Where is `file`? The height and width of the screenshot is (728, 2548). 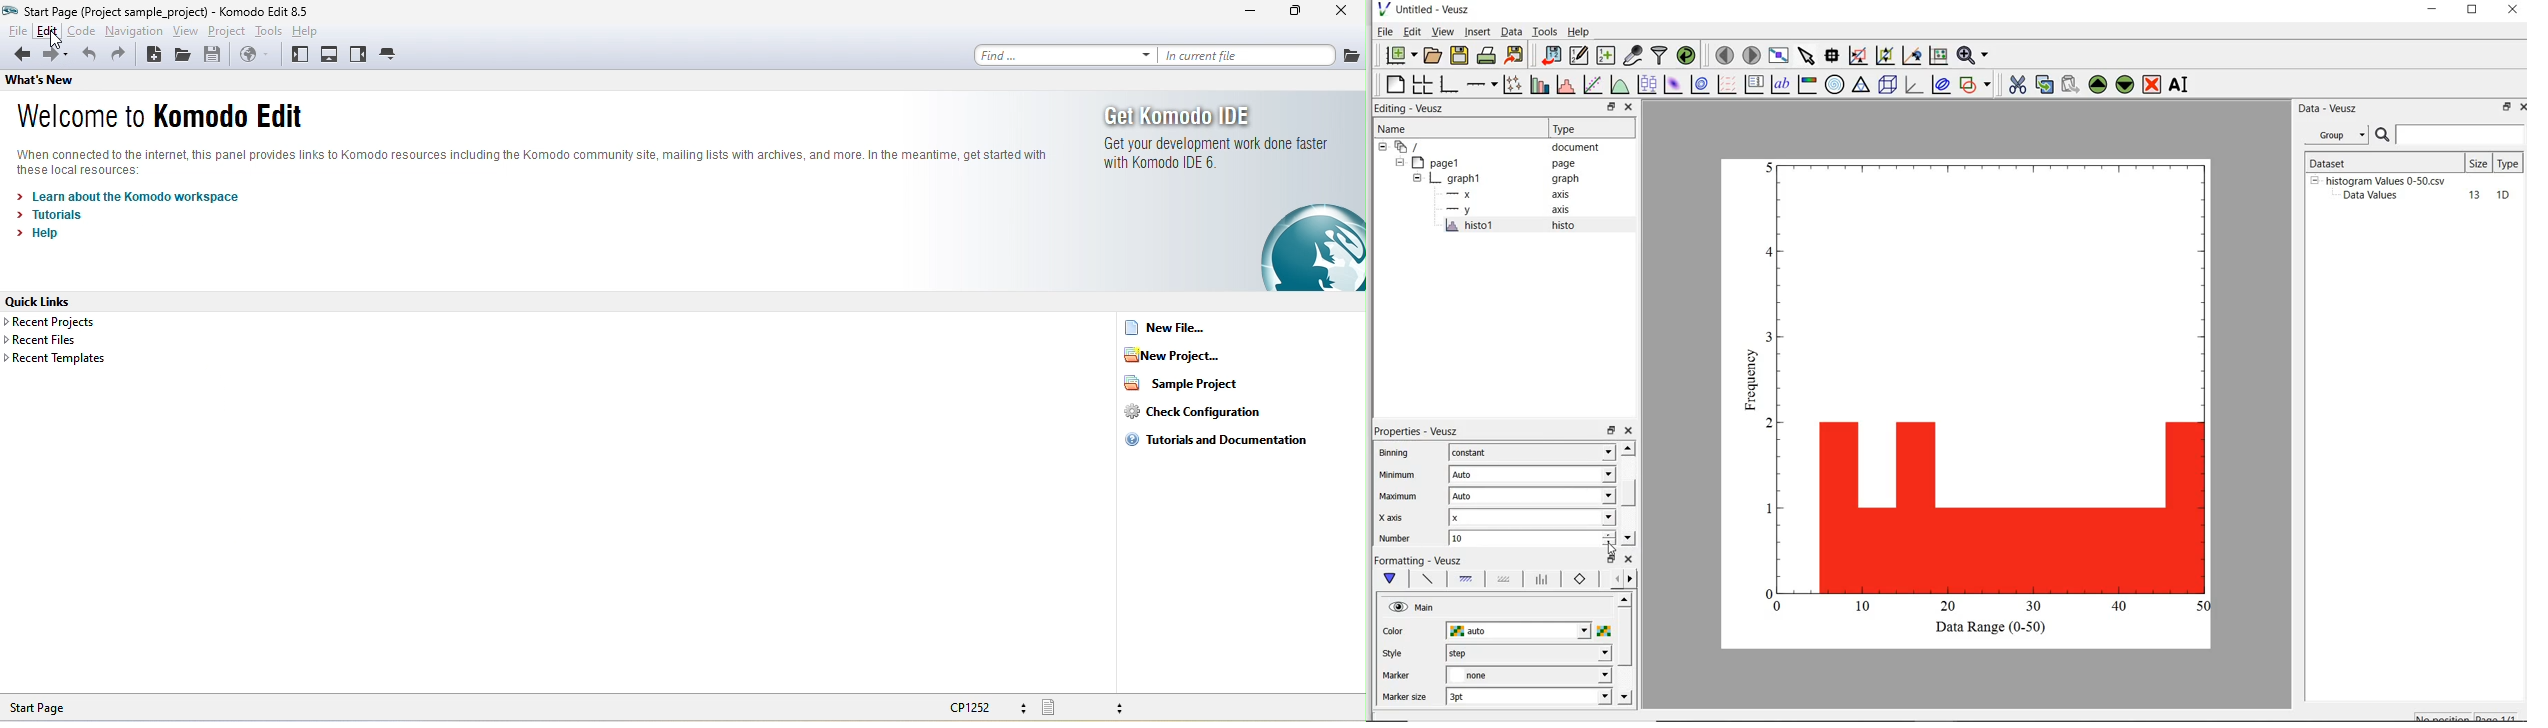 file is located at coordinates (15, 31).